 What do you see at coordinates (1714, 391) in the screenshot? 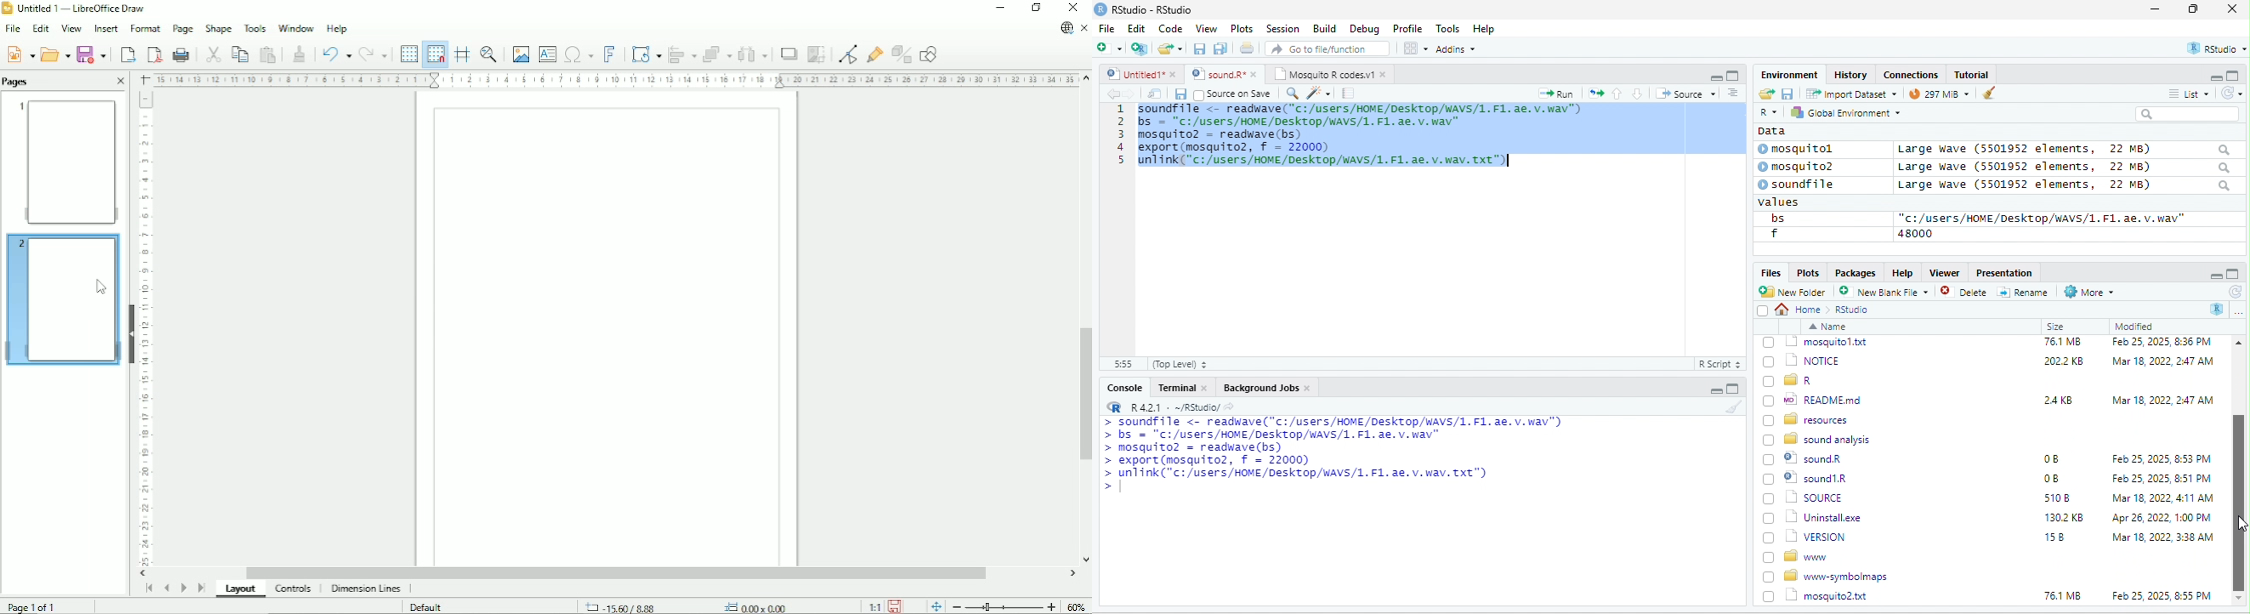
I see `minimize` at bounding box center [1714, 391].